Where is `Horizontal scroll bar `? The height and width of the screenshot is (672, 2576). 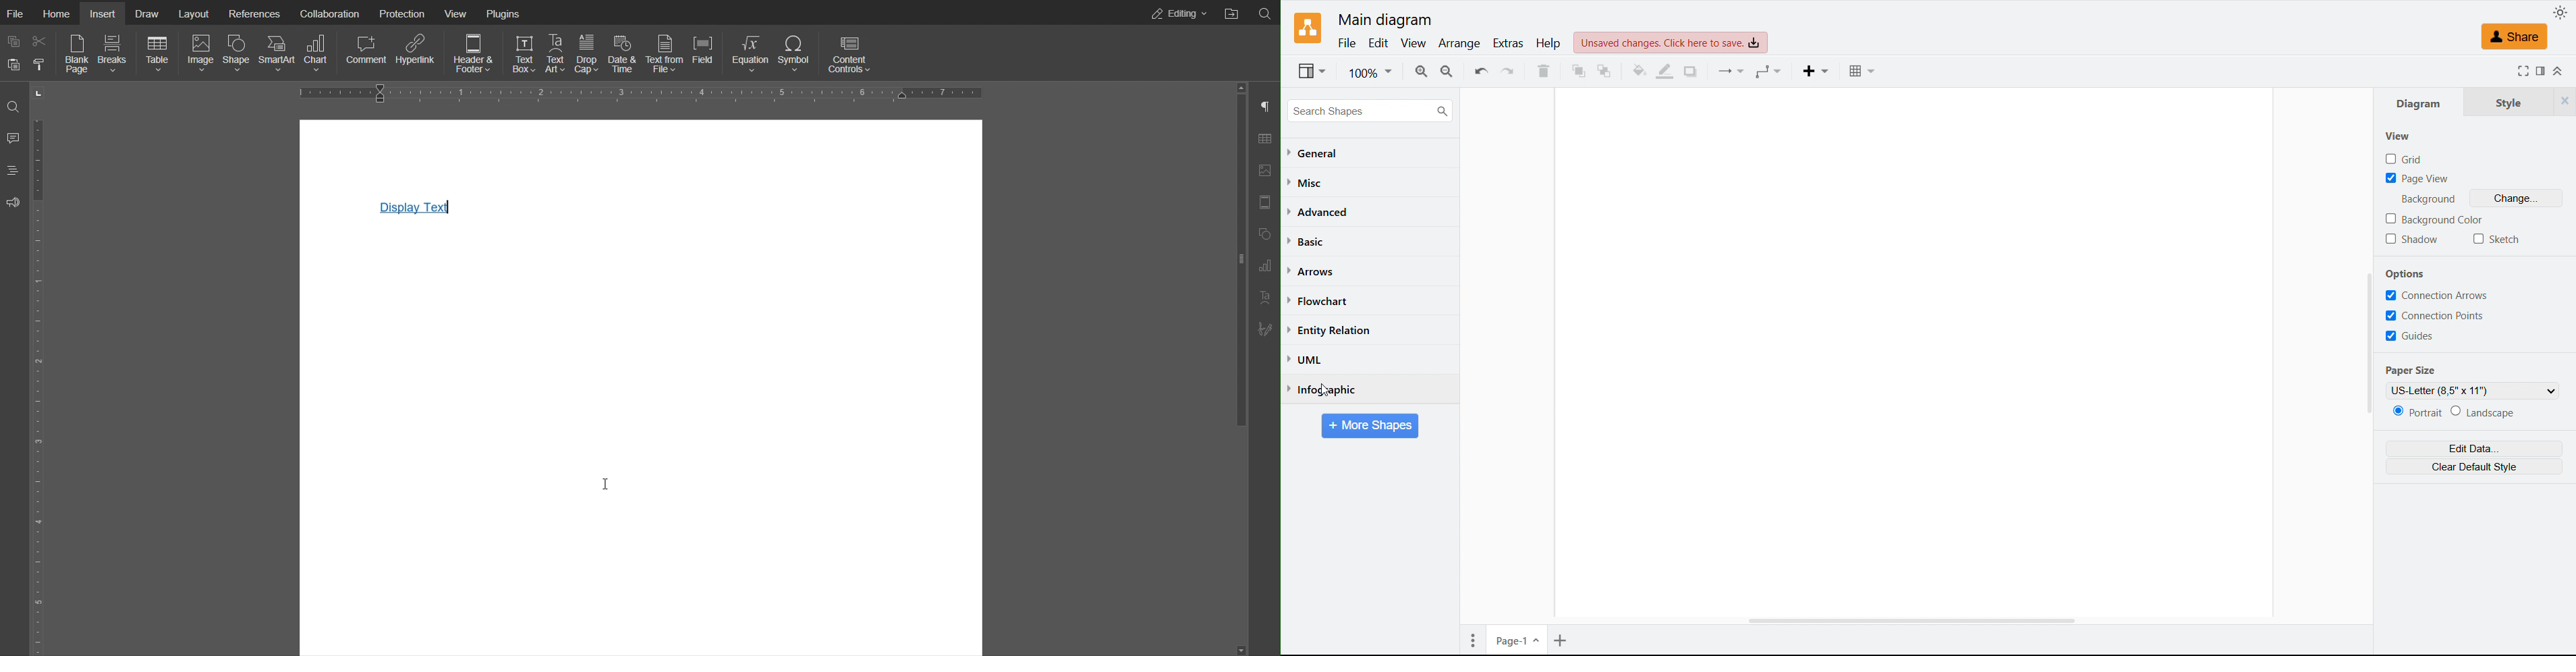
Horizontal scroll bar  is located at coordinates (1915, 622).